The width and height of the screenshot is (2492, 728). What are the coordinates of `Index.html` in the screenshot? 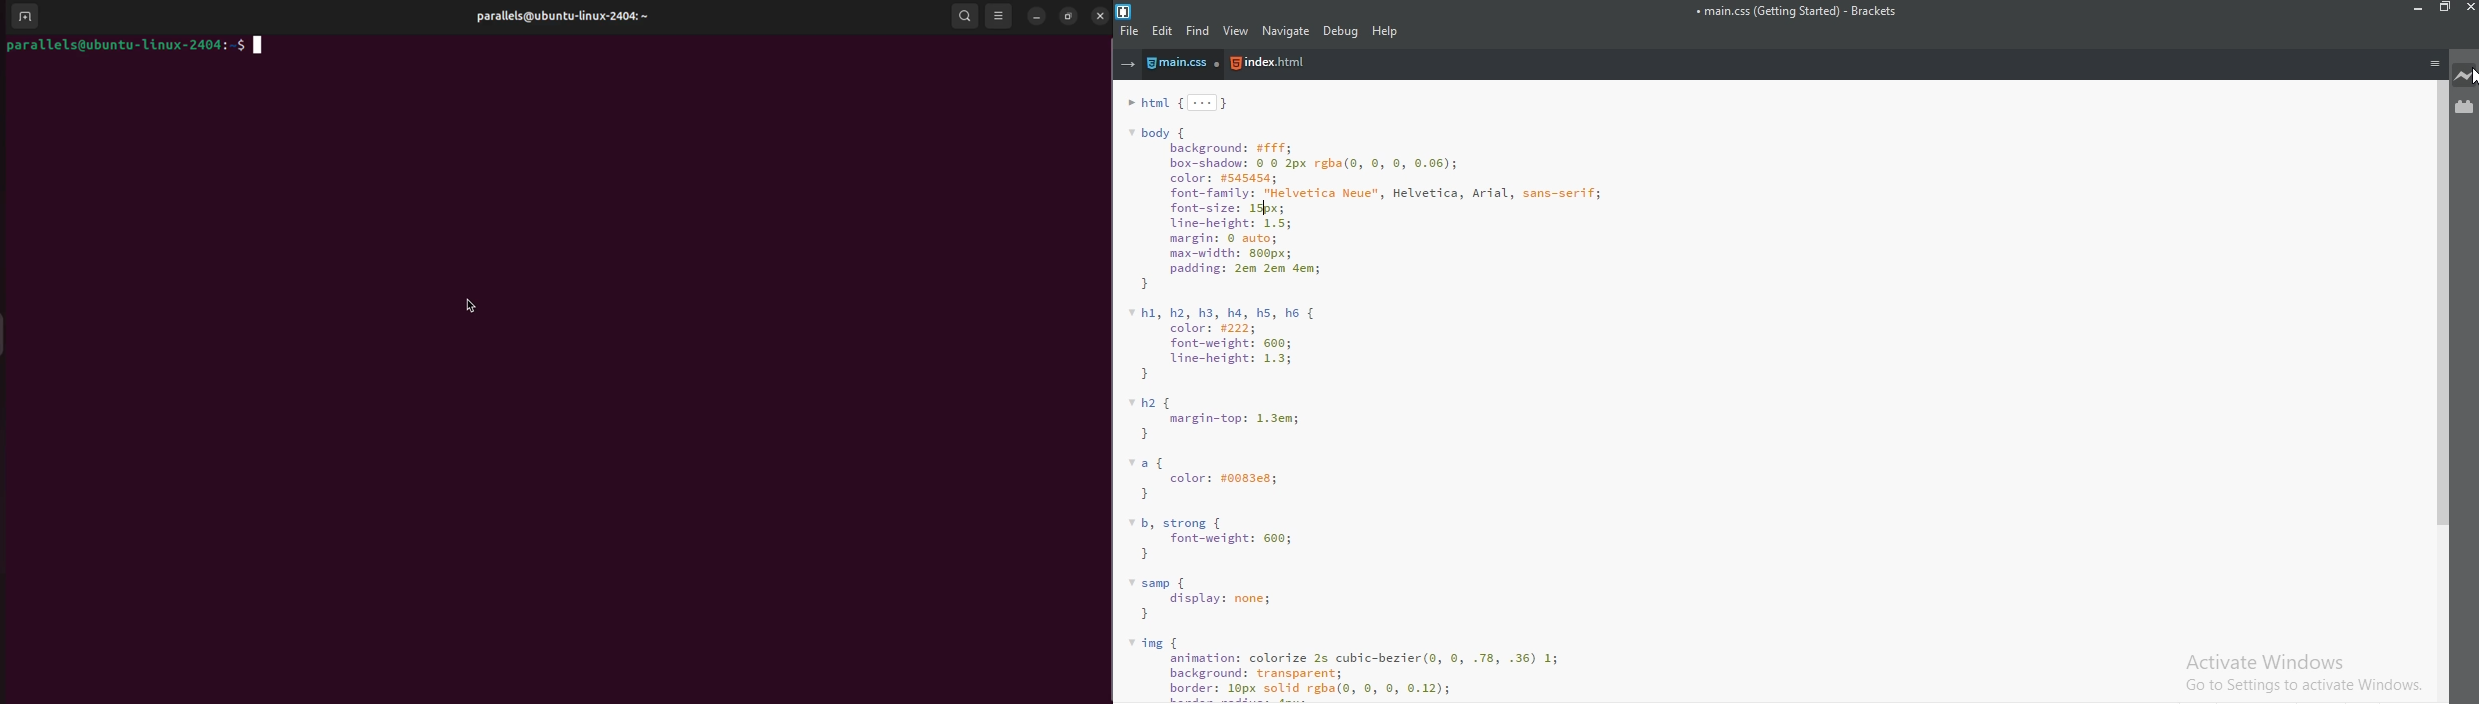 It's located at (1269, 64).